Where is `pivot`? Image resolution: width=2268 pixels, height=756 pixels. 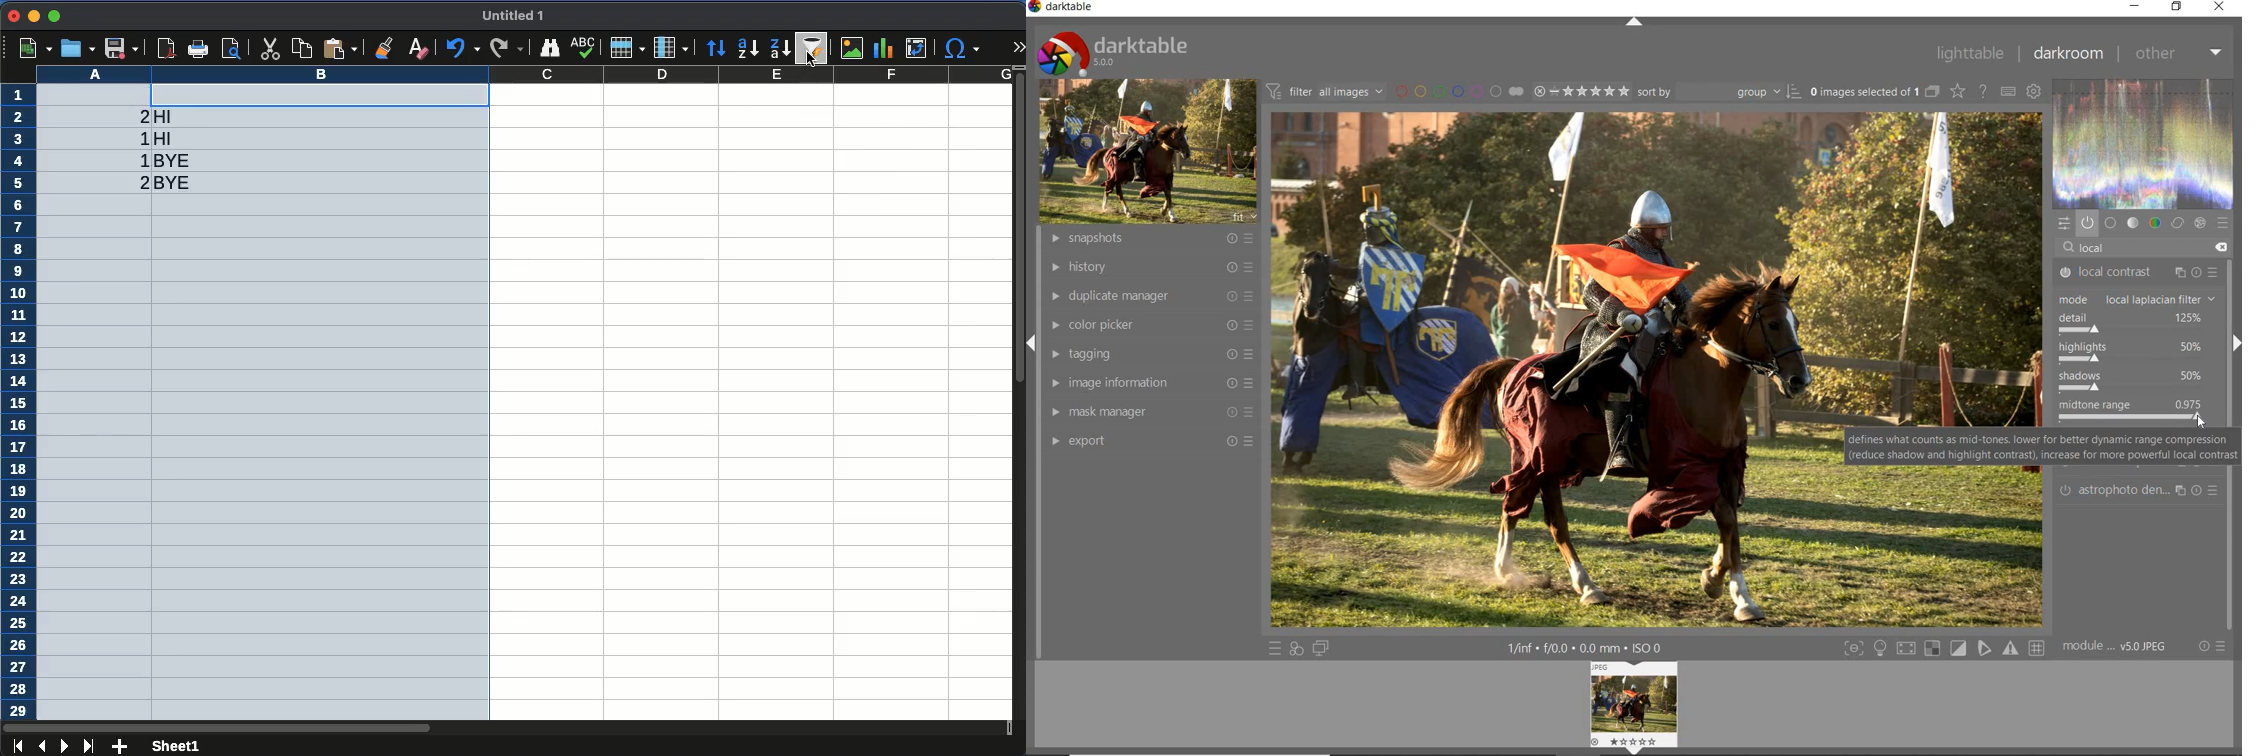 pivot is located at coordinates (915, 48).